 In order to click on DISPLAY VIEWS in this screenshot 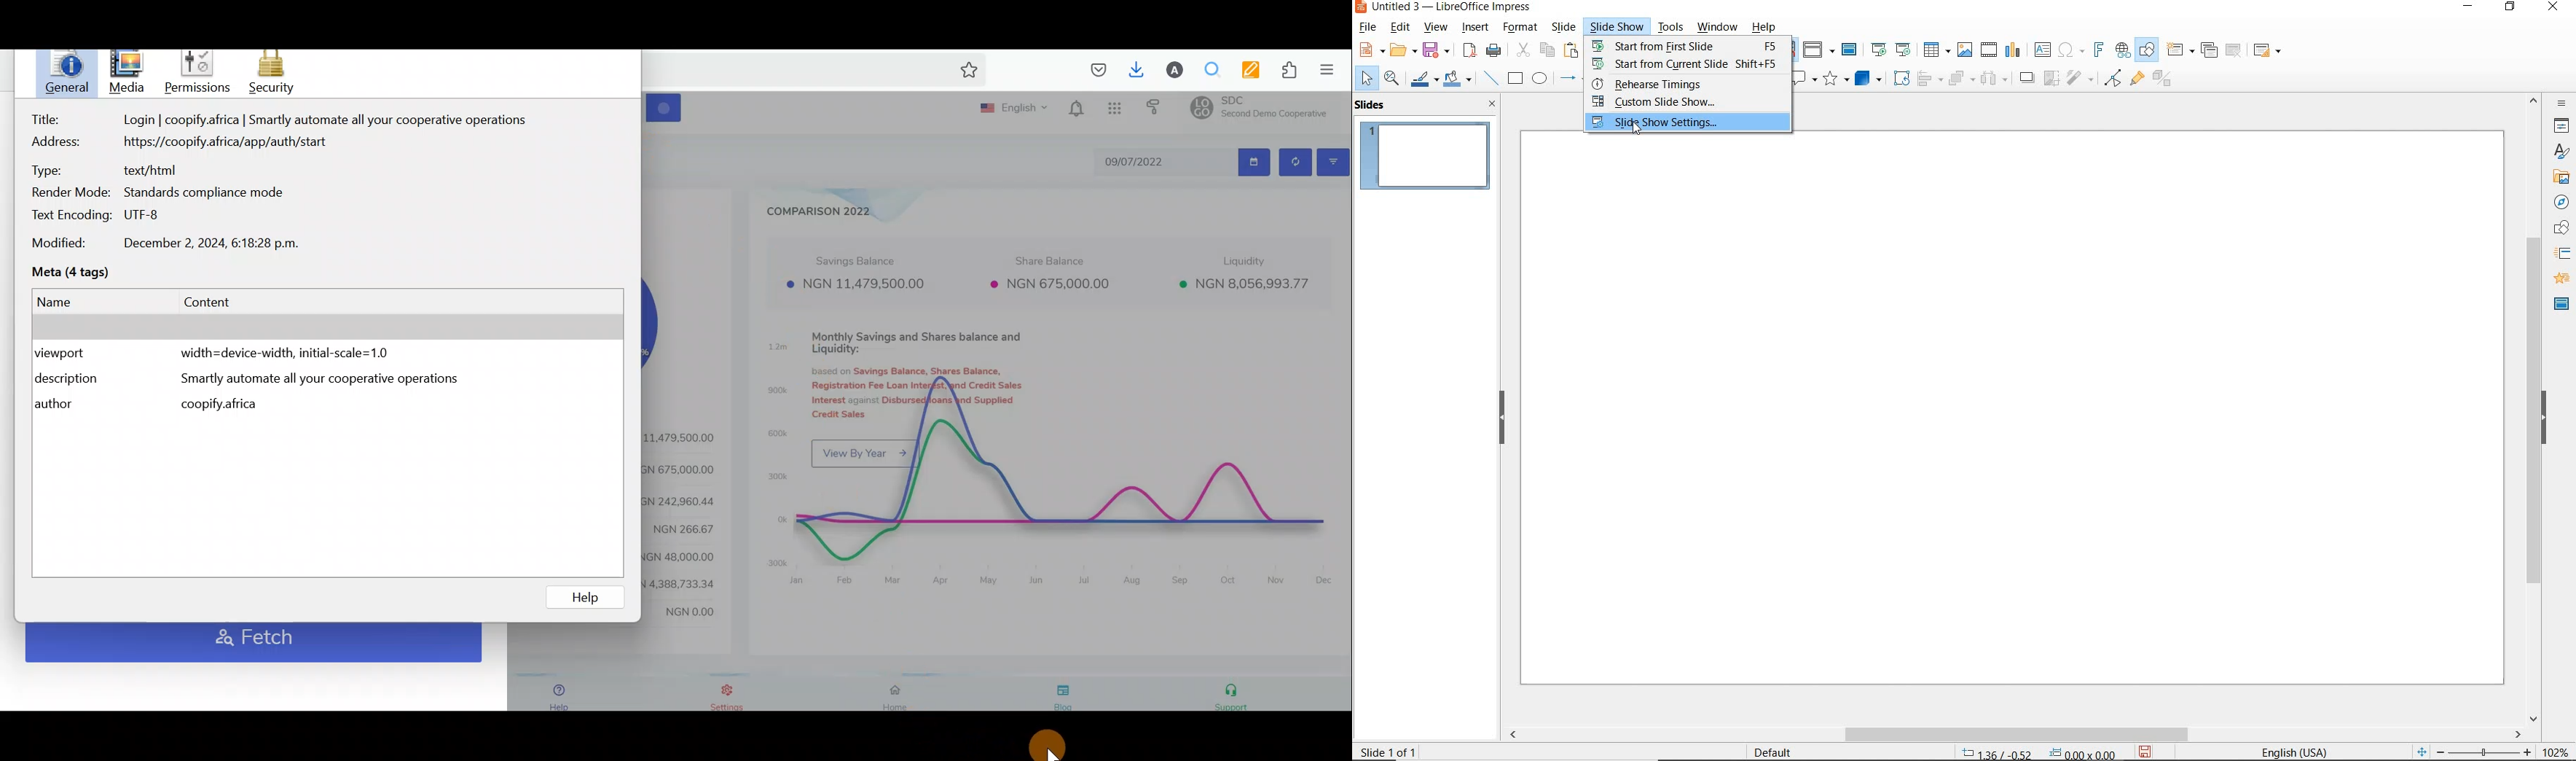, I will do `click(1819, 50)`.